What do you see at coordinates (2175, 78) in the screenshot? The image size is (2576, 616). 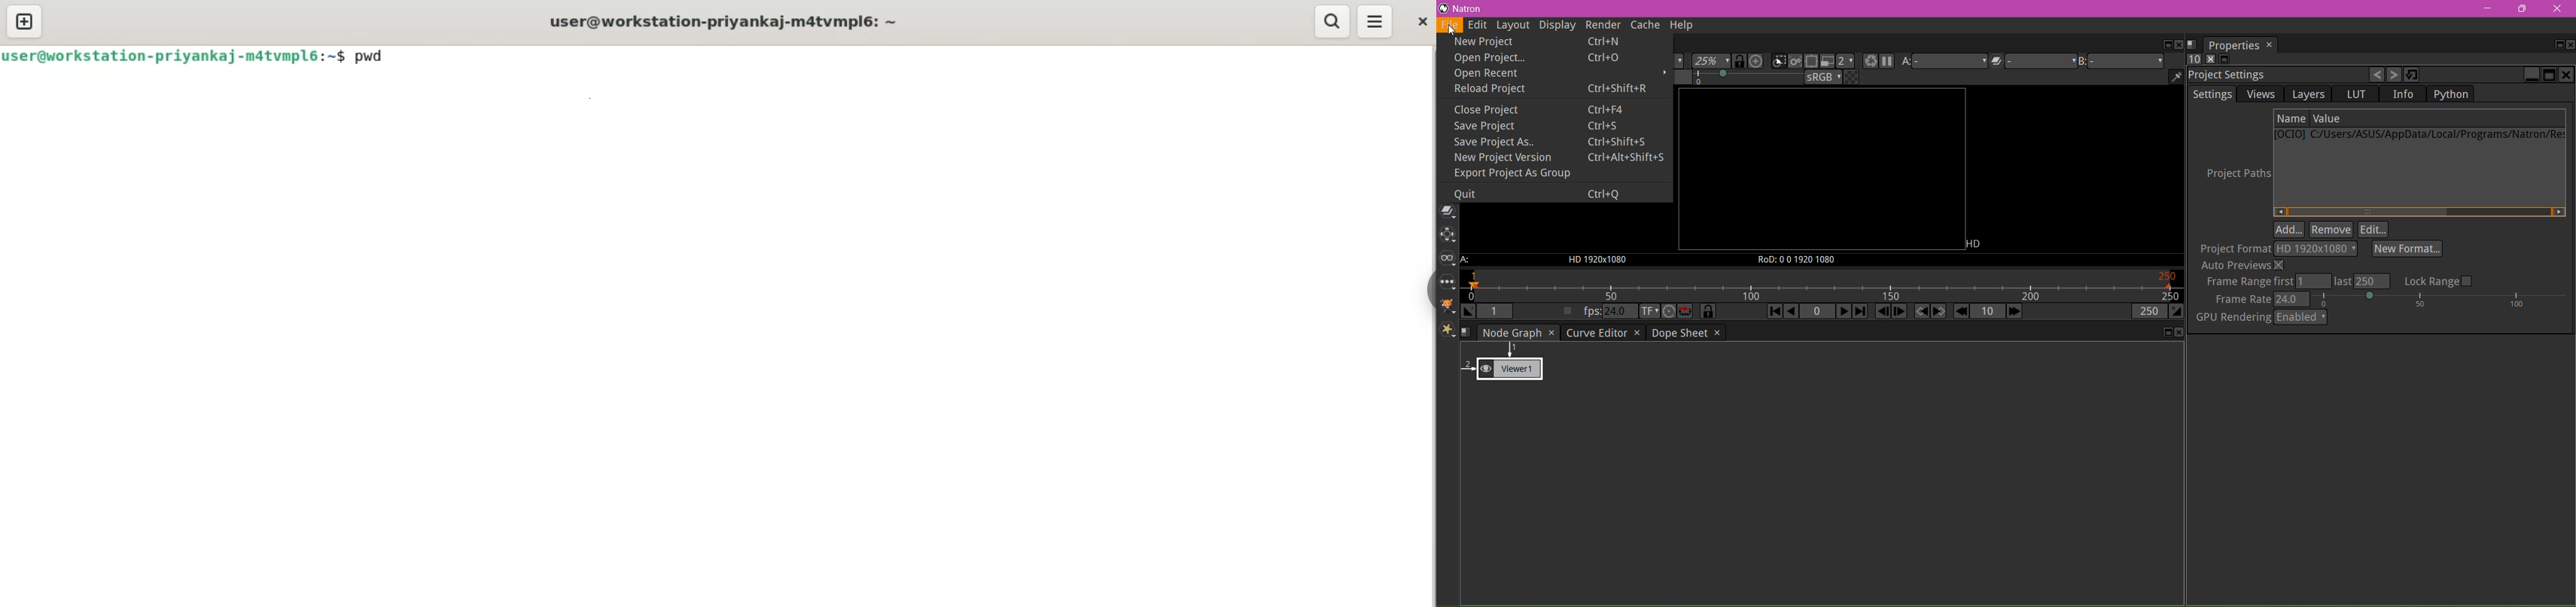 I see `` at bounding box center [2175, 78].